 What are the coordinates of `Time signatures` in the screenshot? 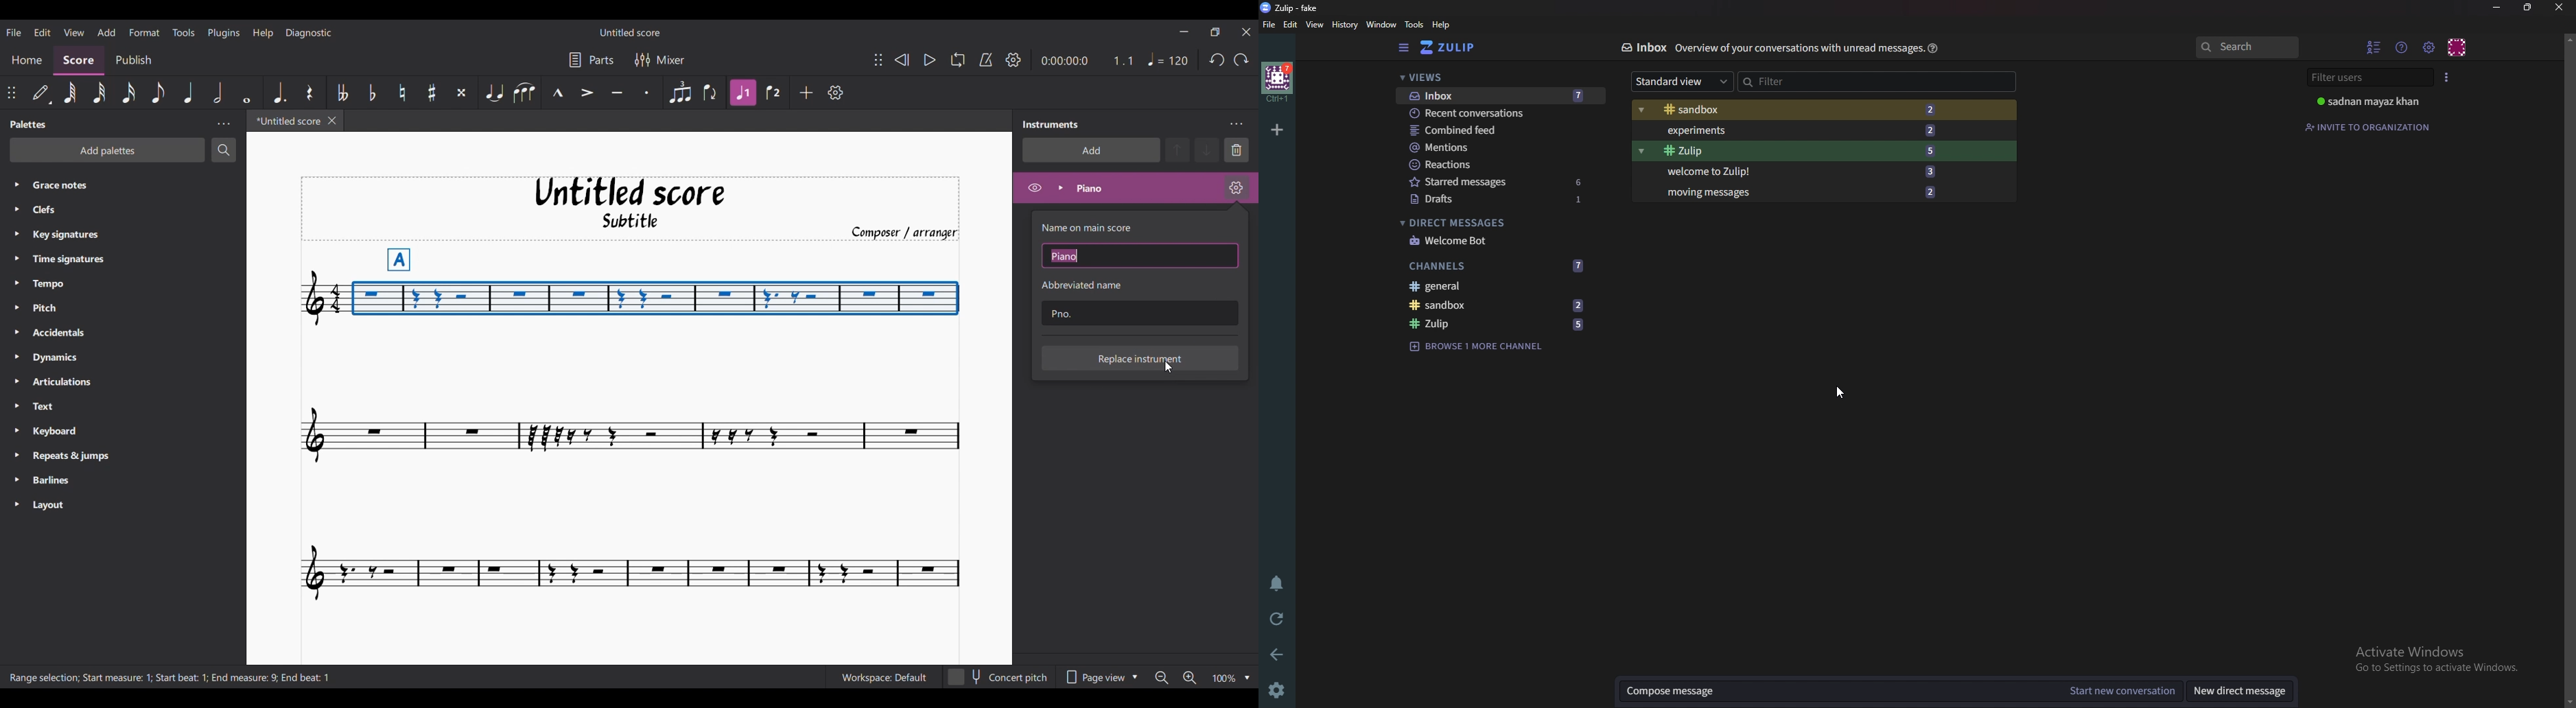 It's located at (81, 258).